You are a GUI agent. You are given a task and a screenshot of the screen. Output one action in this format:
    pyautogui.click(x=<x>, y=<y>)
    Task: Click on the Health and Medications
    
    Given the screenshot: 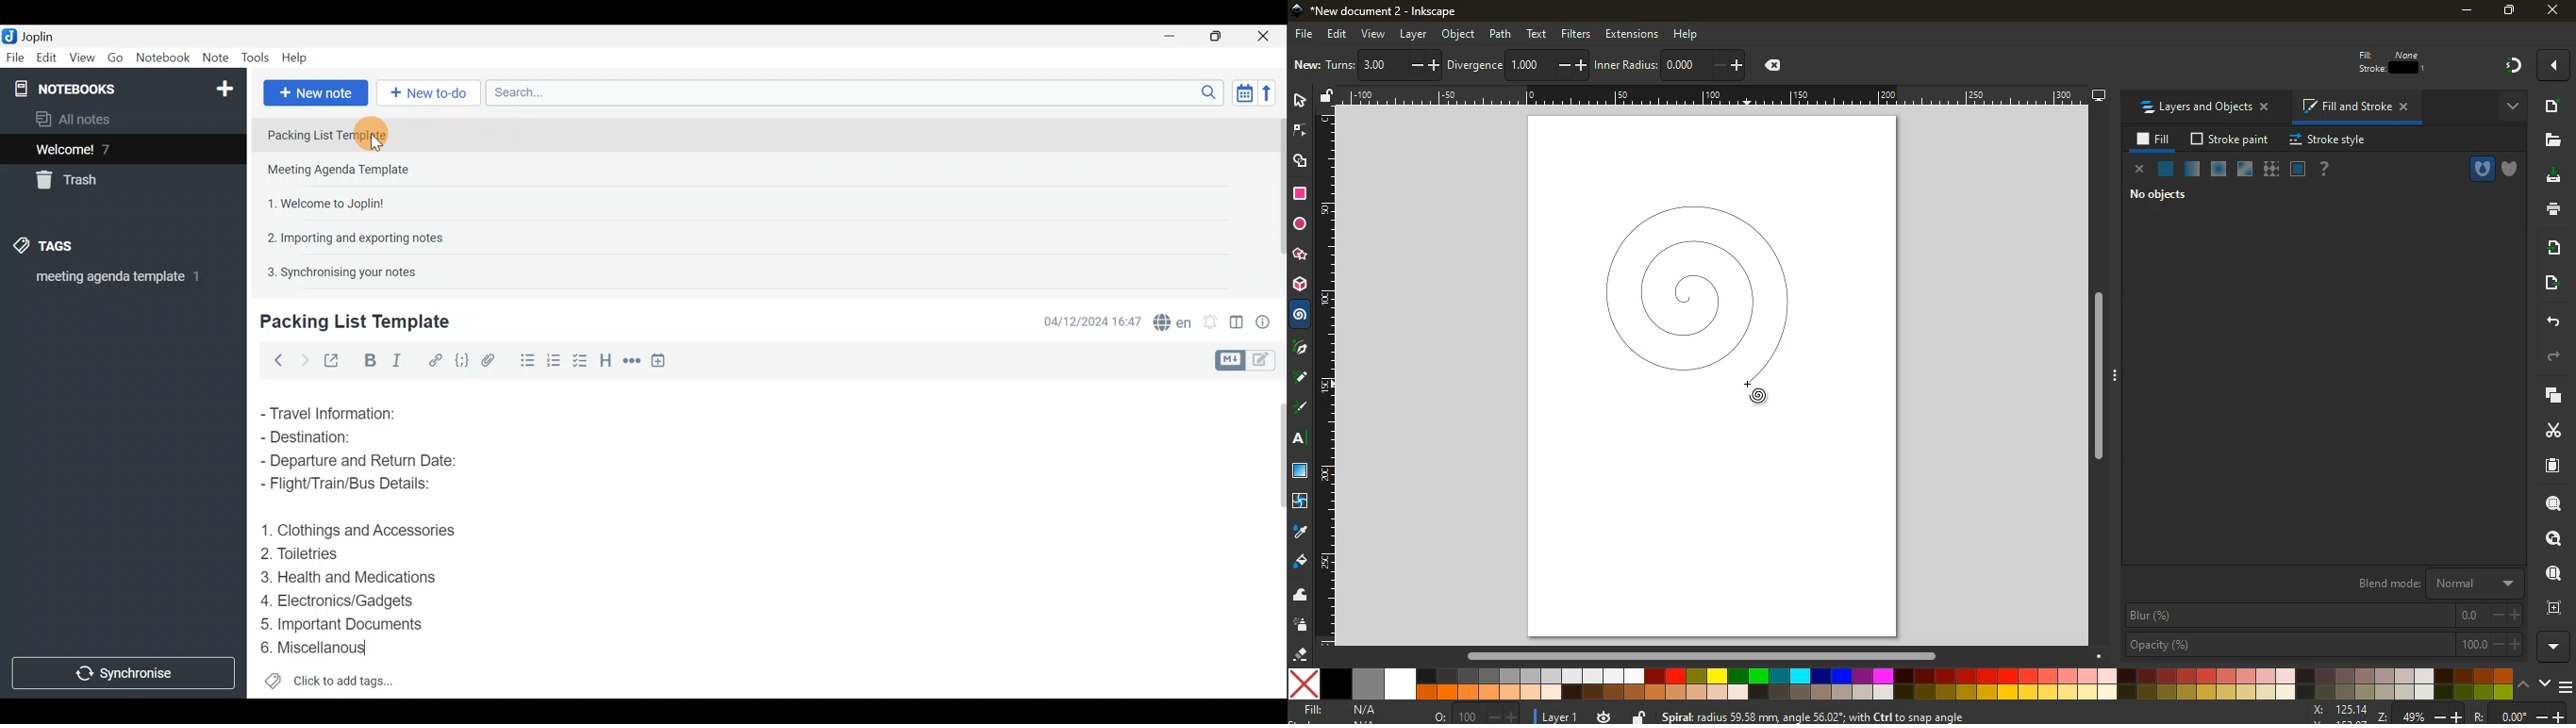 What is the action you would take?
    pyautogui.click(x=357, y=578)
    